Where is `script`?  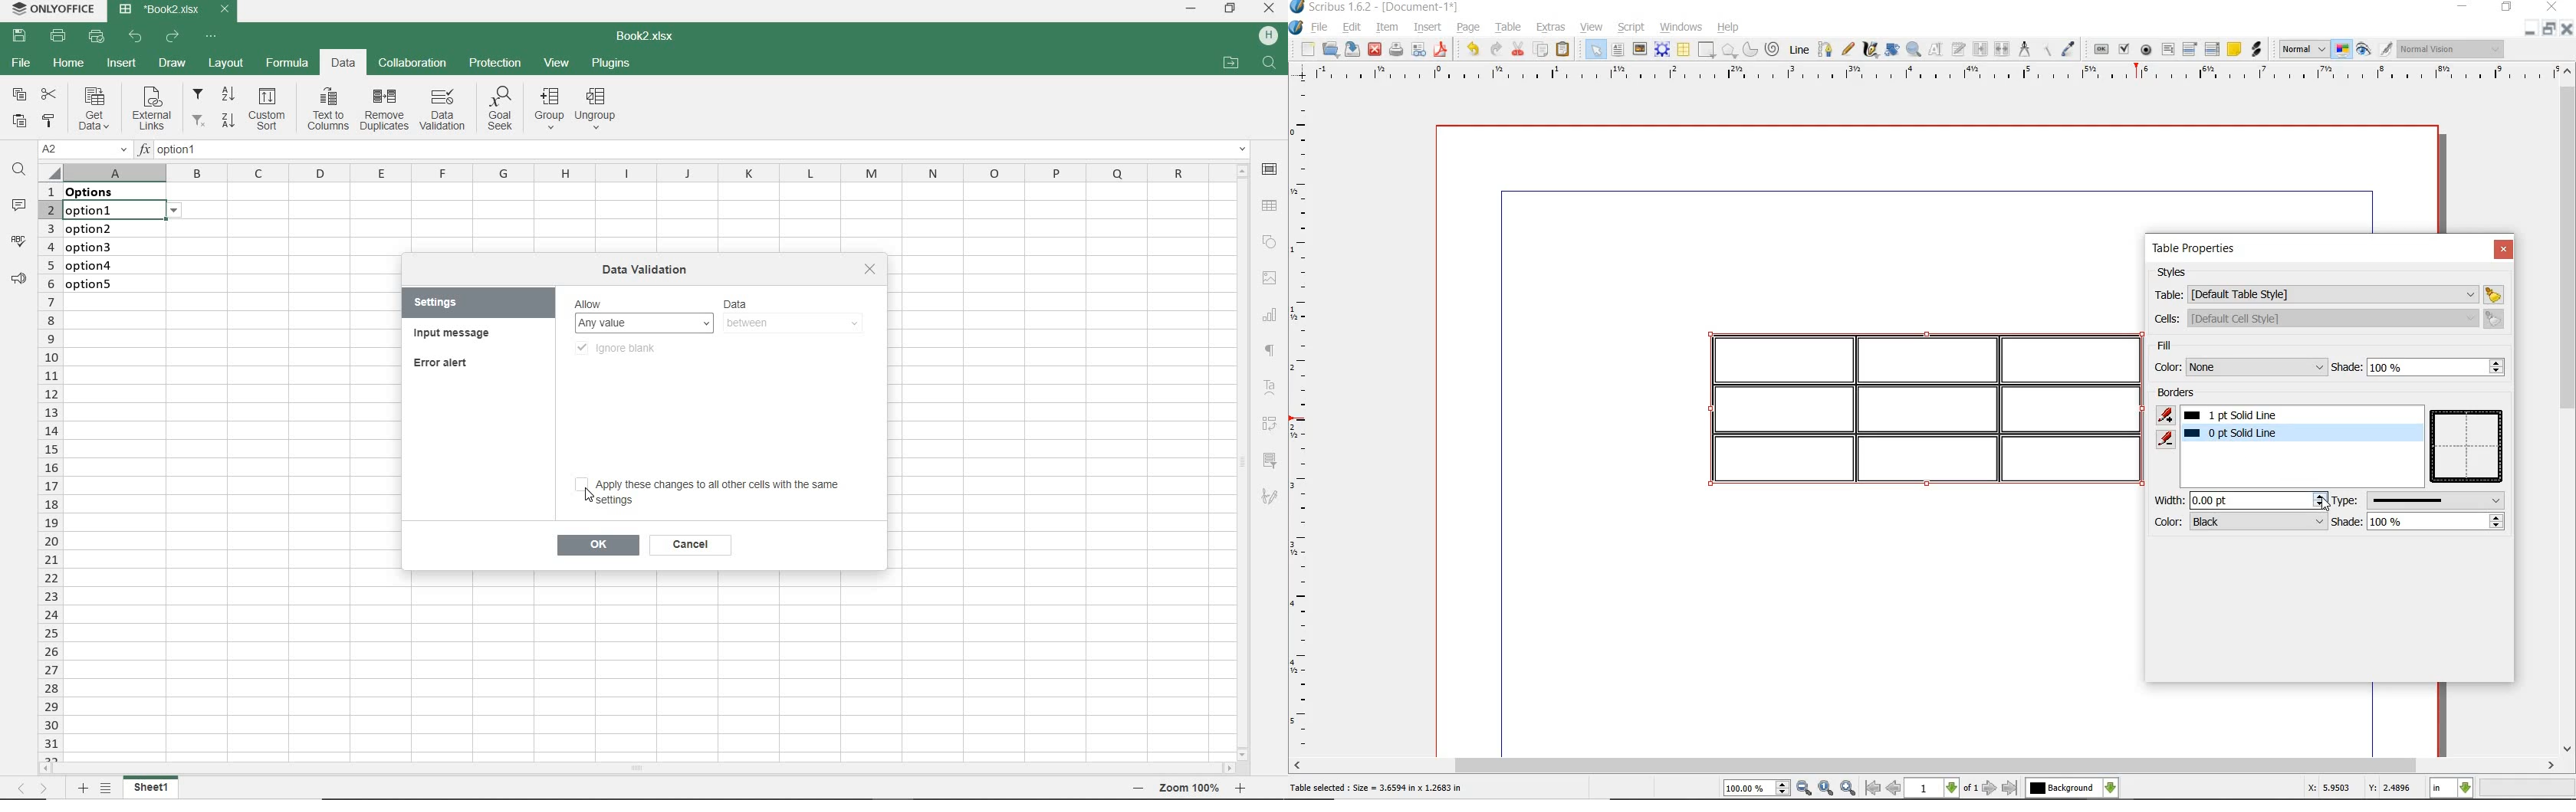 script is located at coordinates (1632, 28).